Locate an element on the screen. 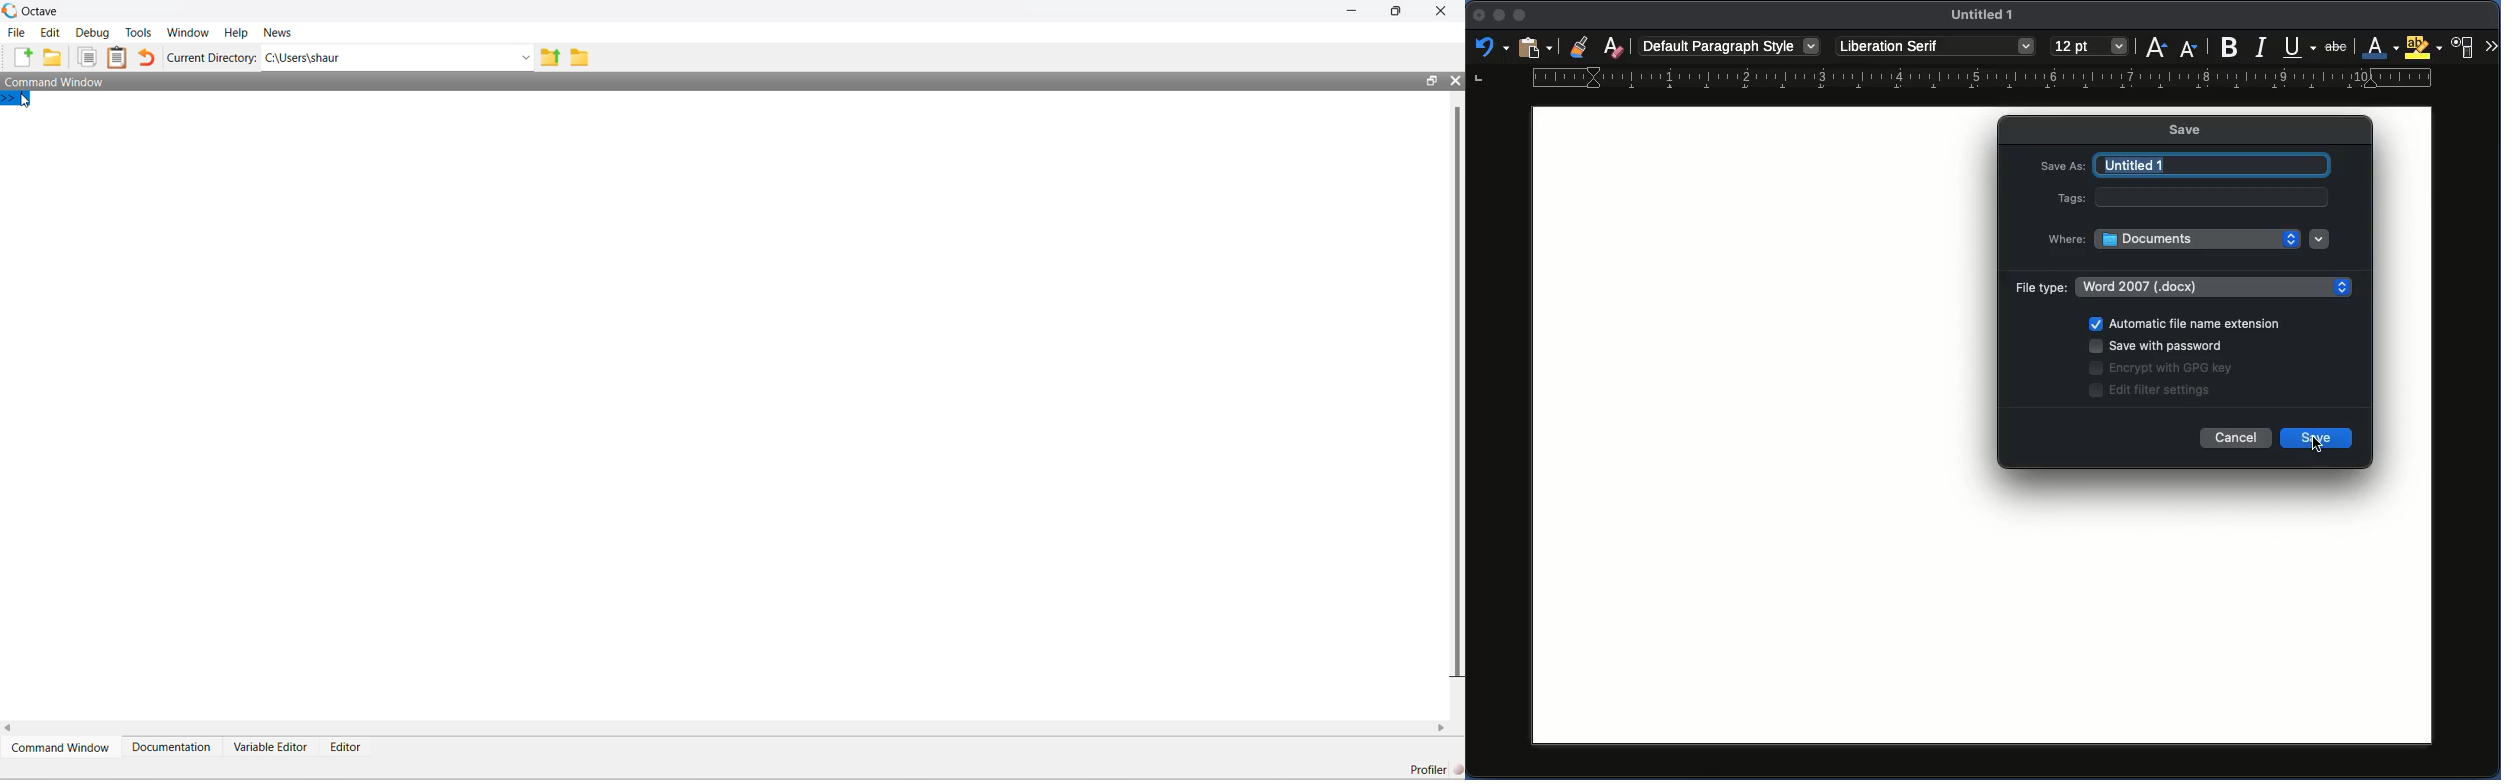  Click save is located at coordinates (2318, 440).